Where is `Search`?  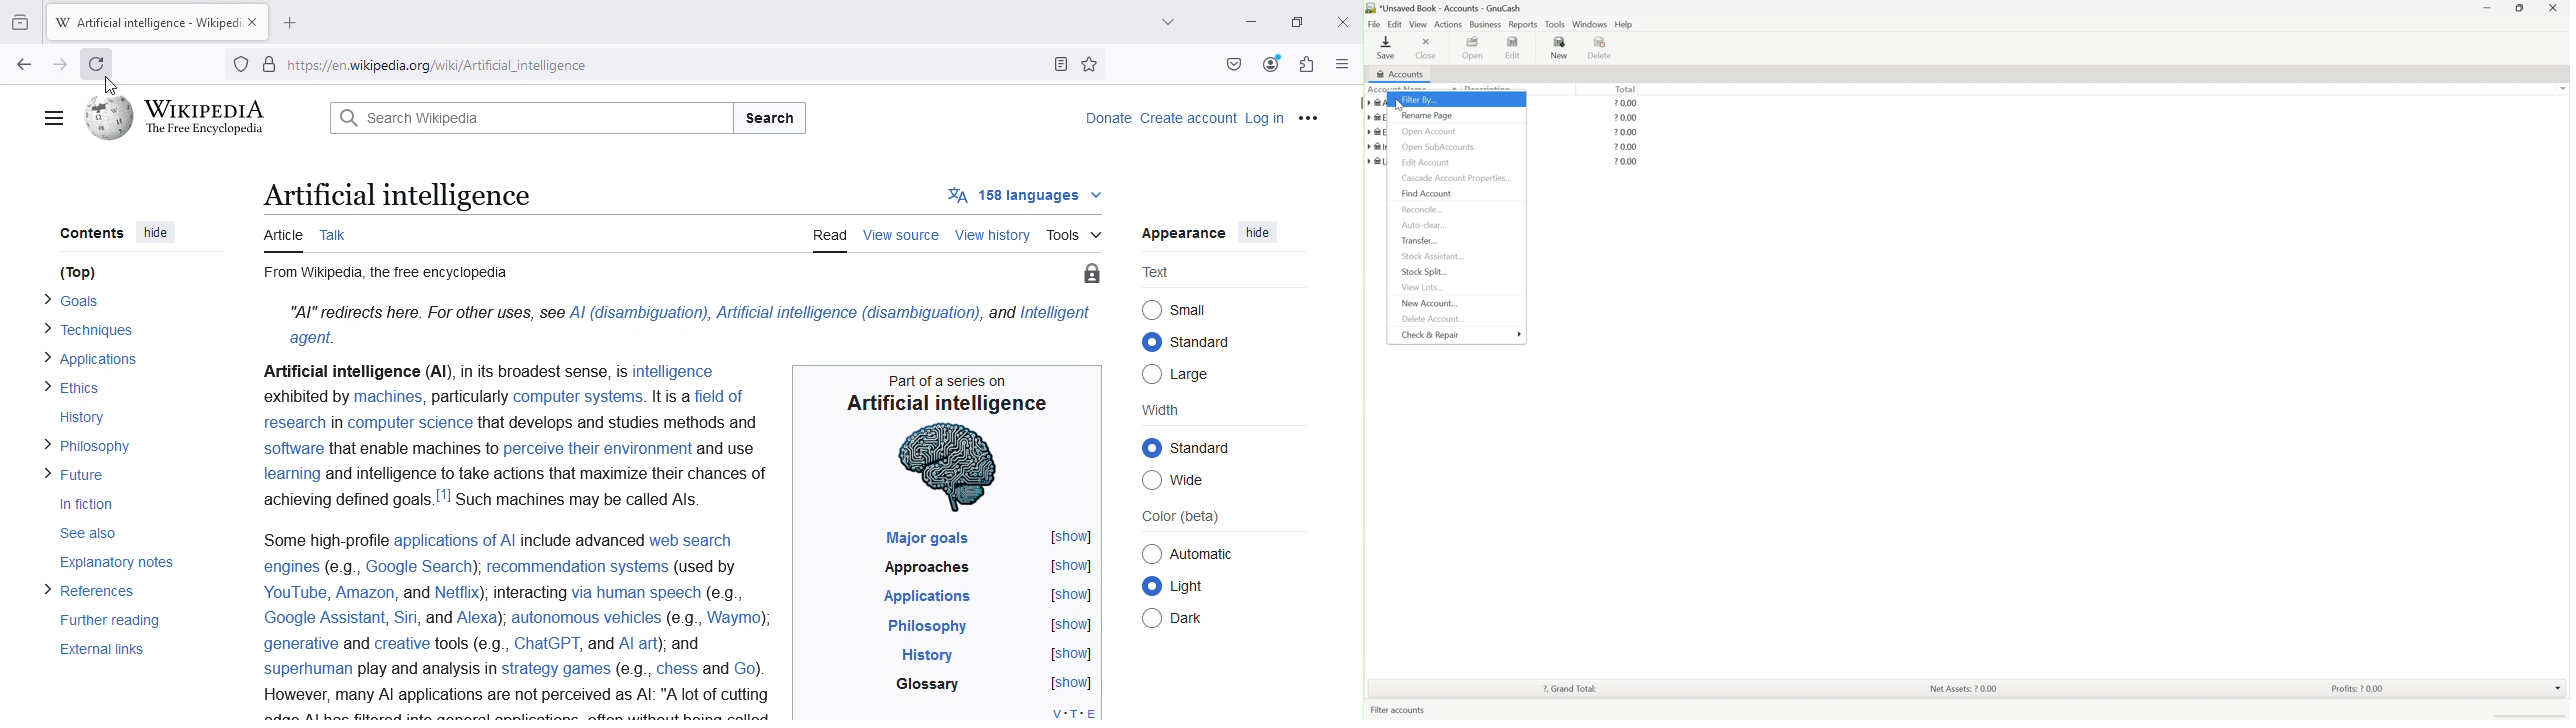
Search is located at coordinates (772, 118).